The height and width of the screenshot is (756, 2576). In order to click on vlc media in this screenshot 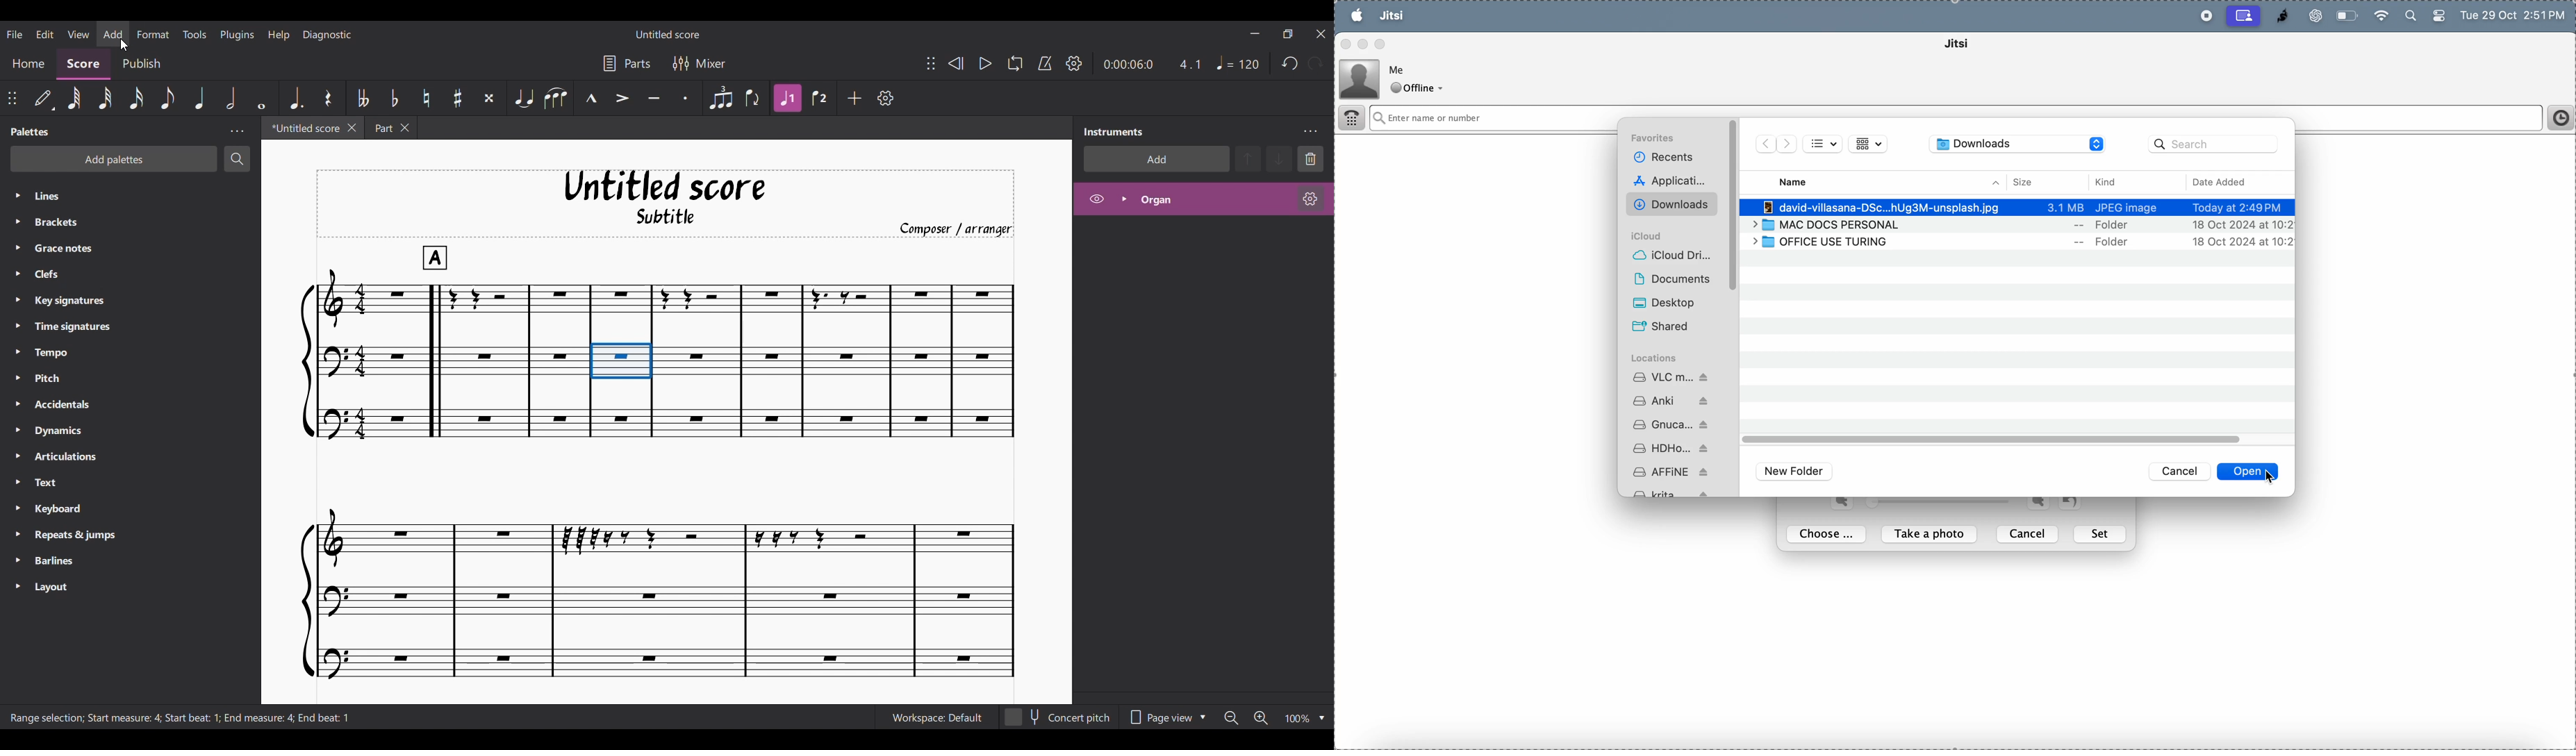, I will do `click(1672, 375)`.